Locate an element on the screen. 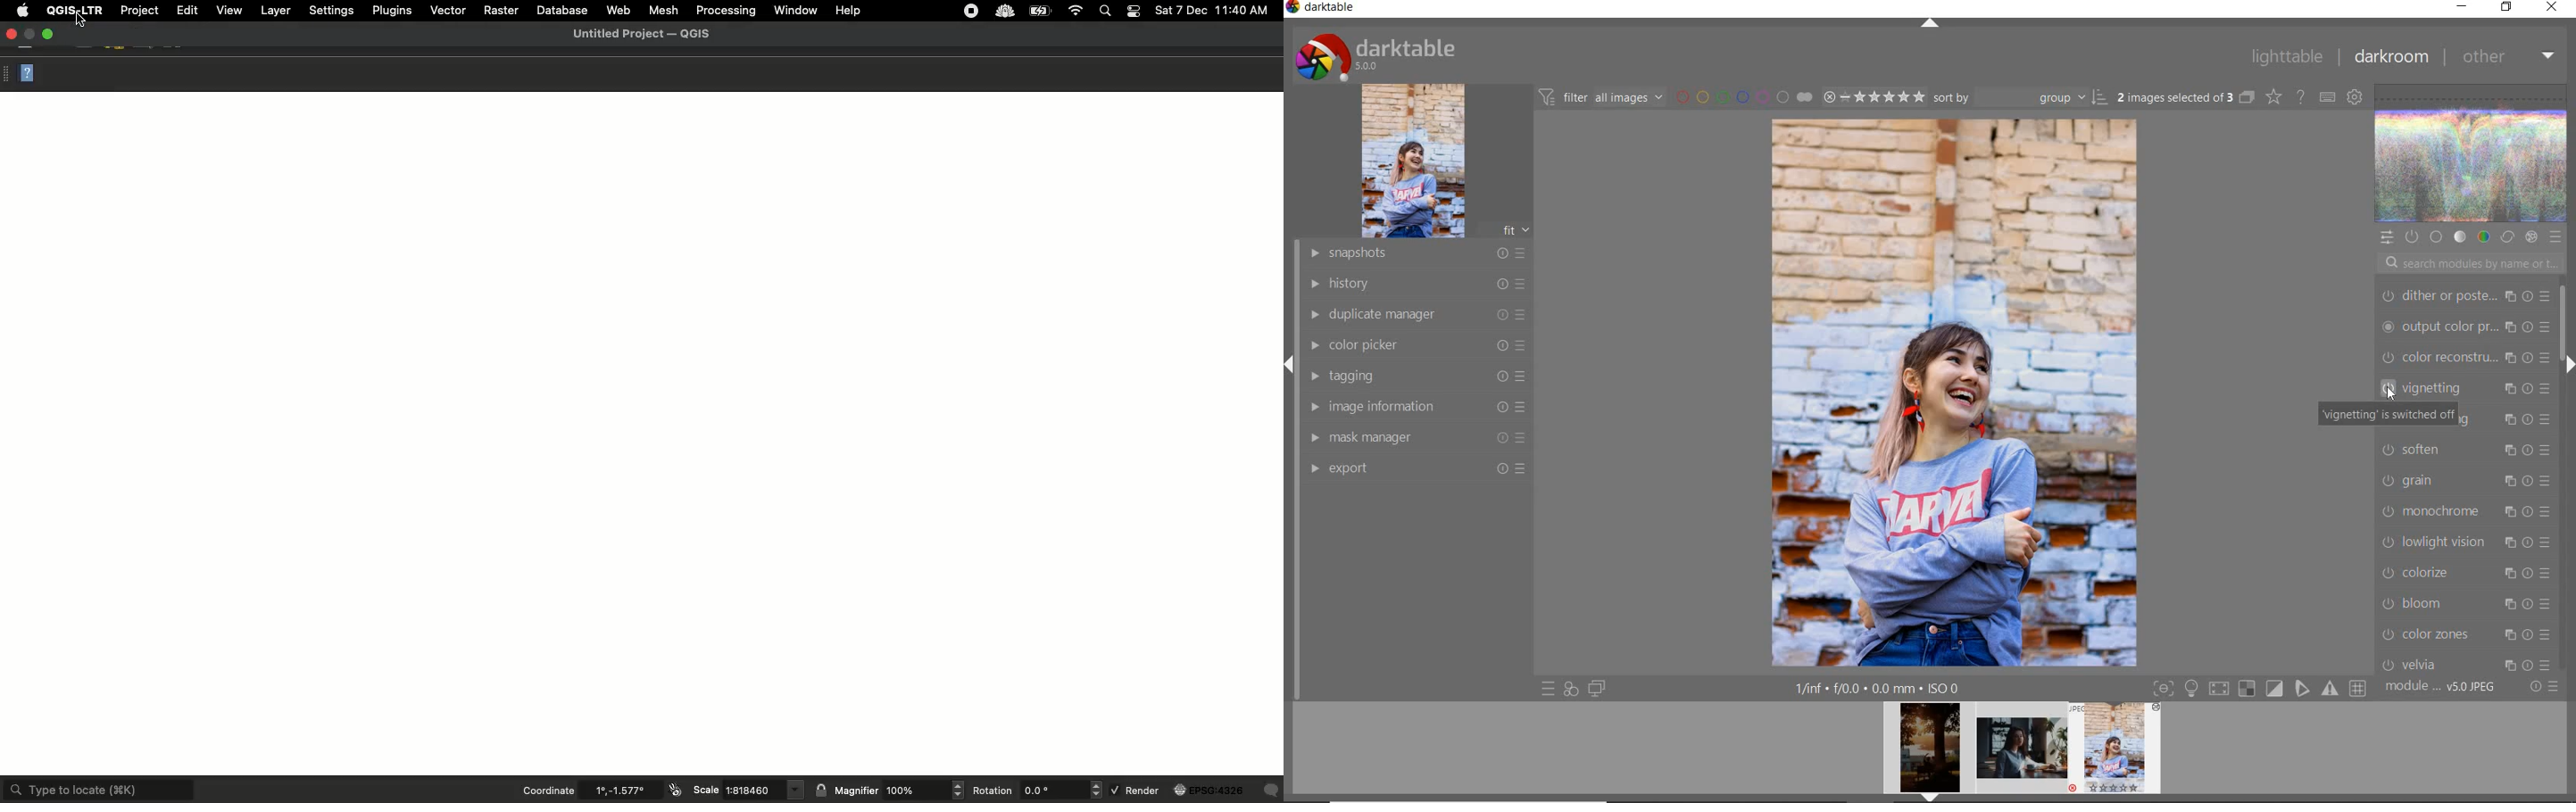 The image size is (2576, 812). search modules is located at coordinates (2467, 265).